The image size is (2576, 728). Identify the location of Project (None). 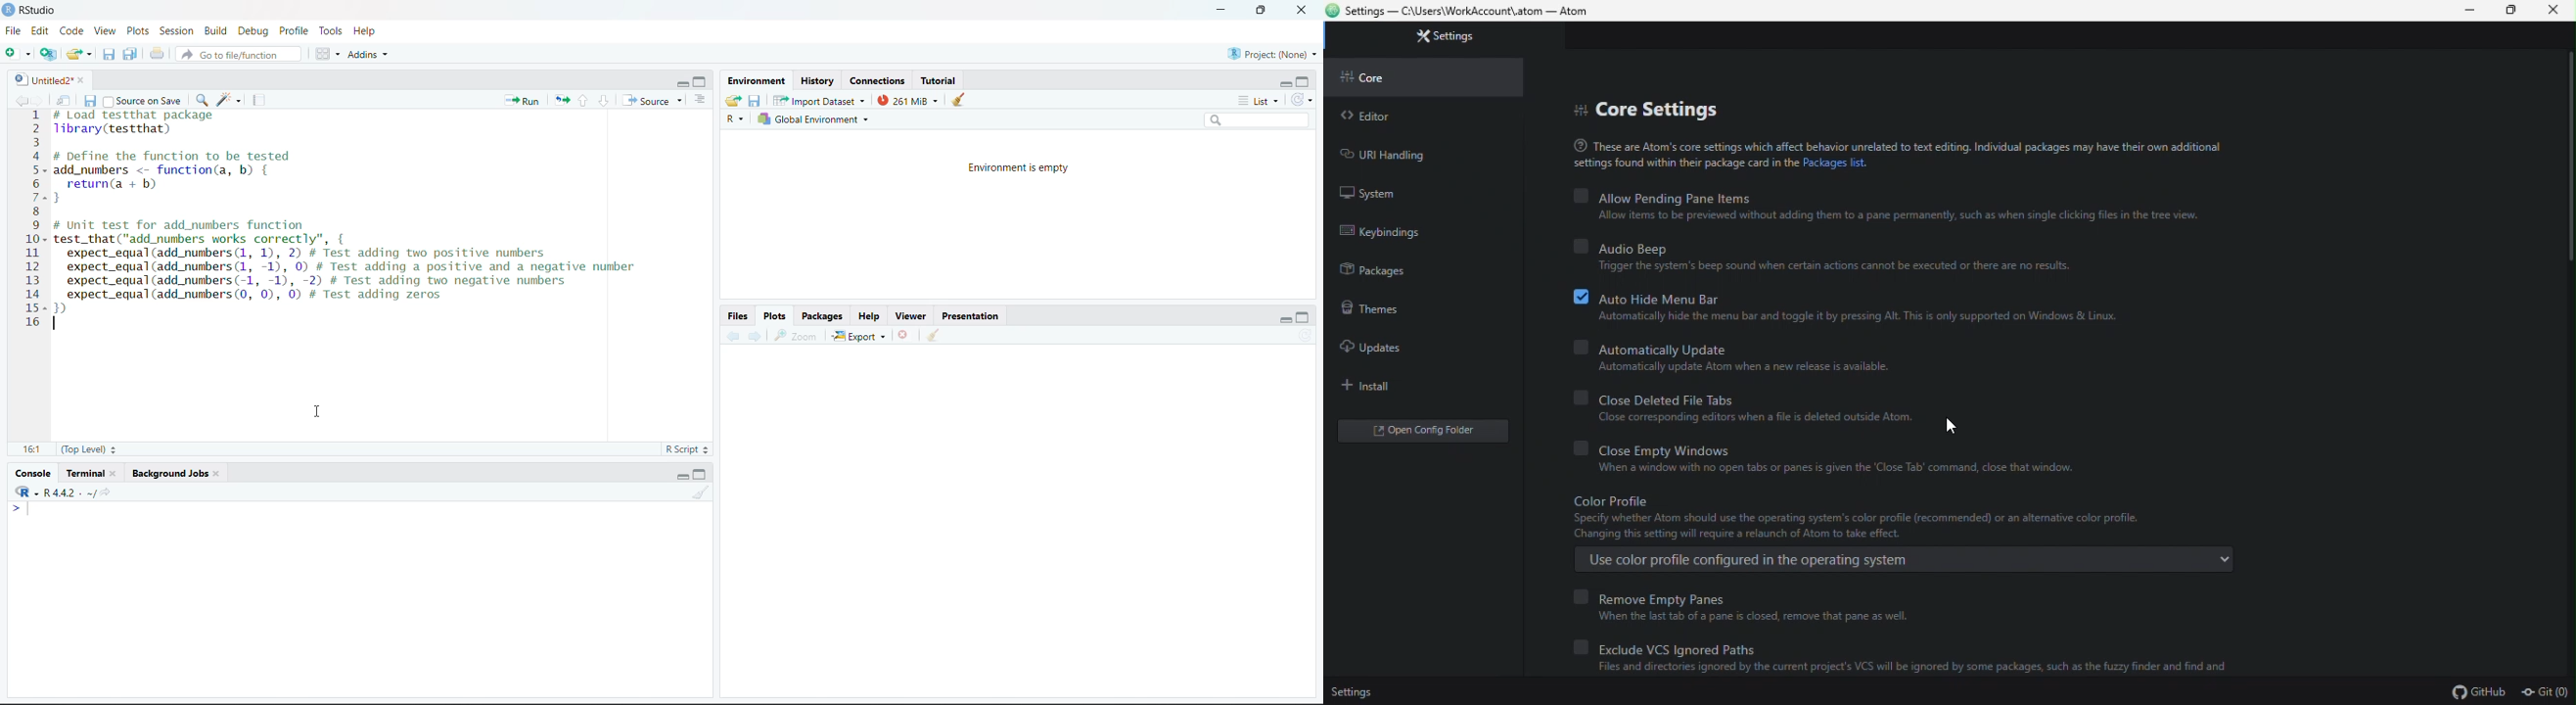
(1274, 54).